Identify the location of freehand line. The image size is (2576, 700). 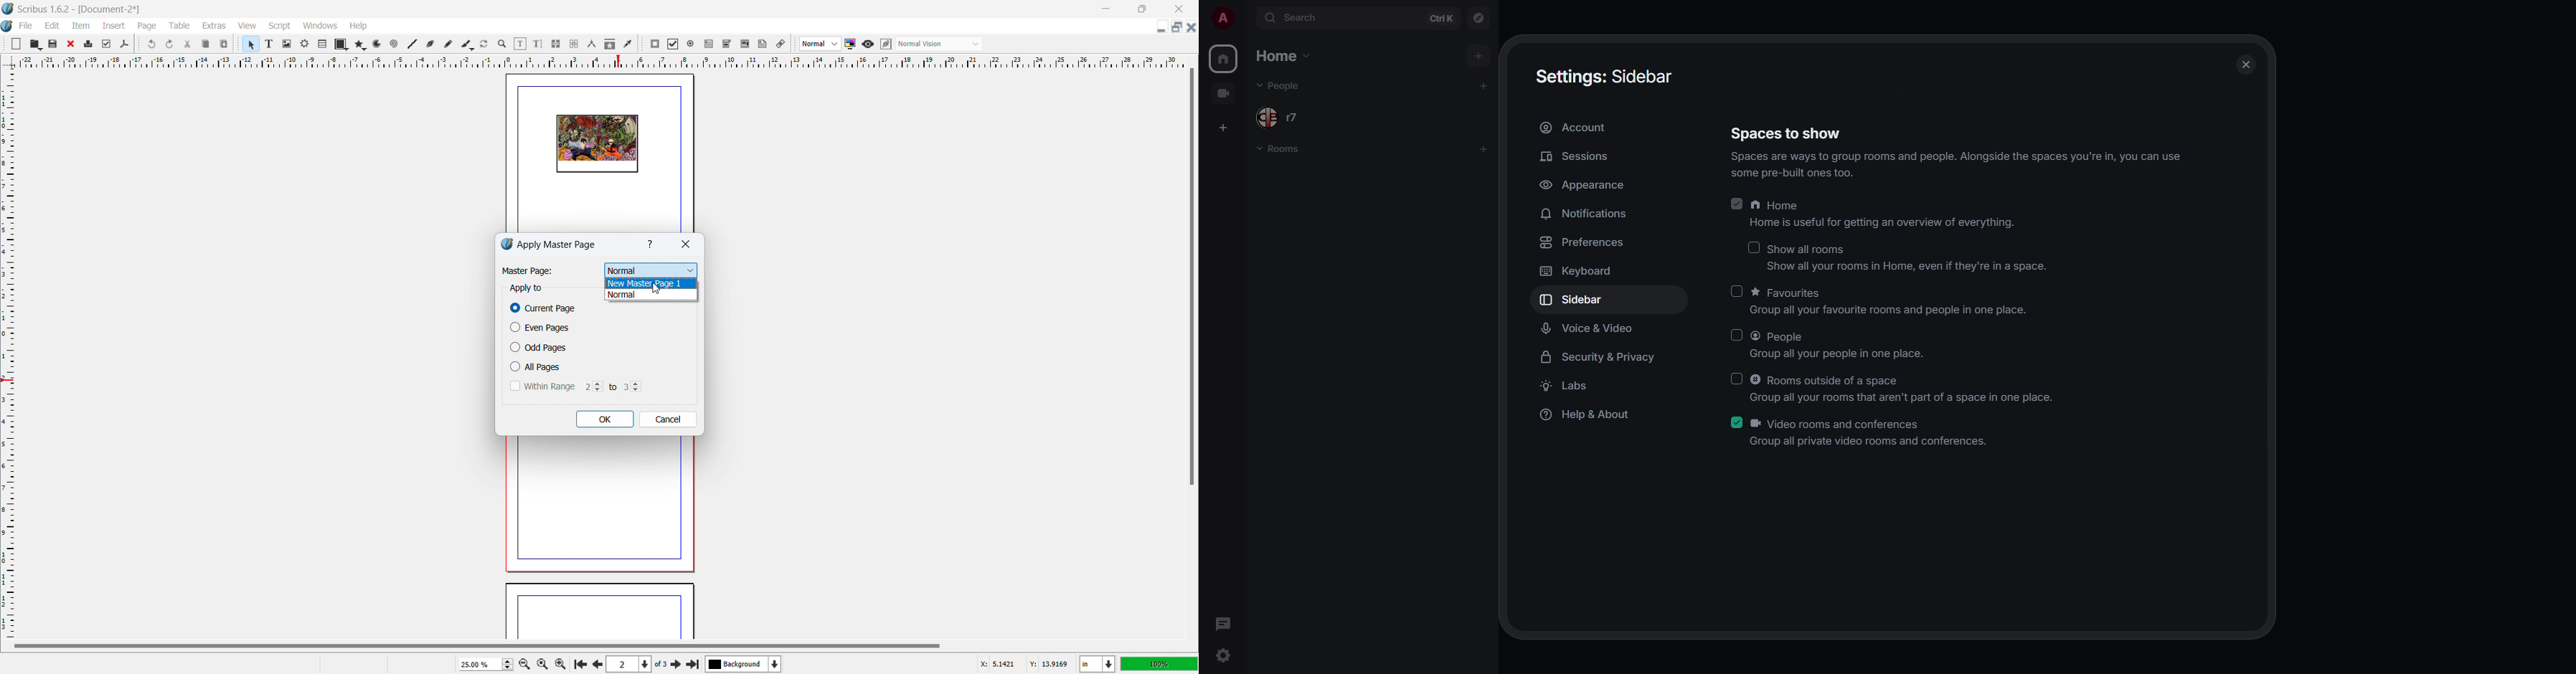
(449, 44).